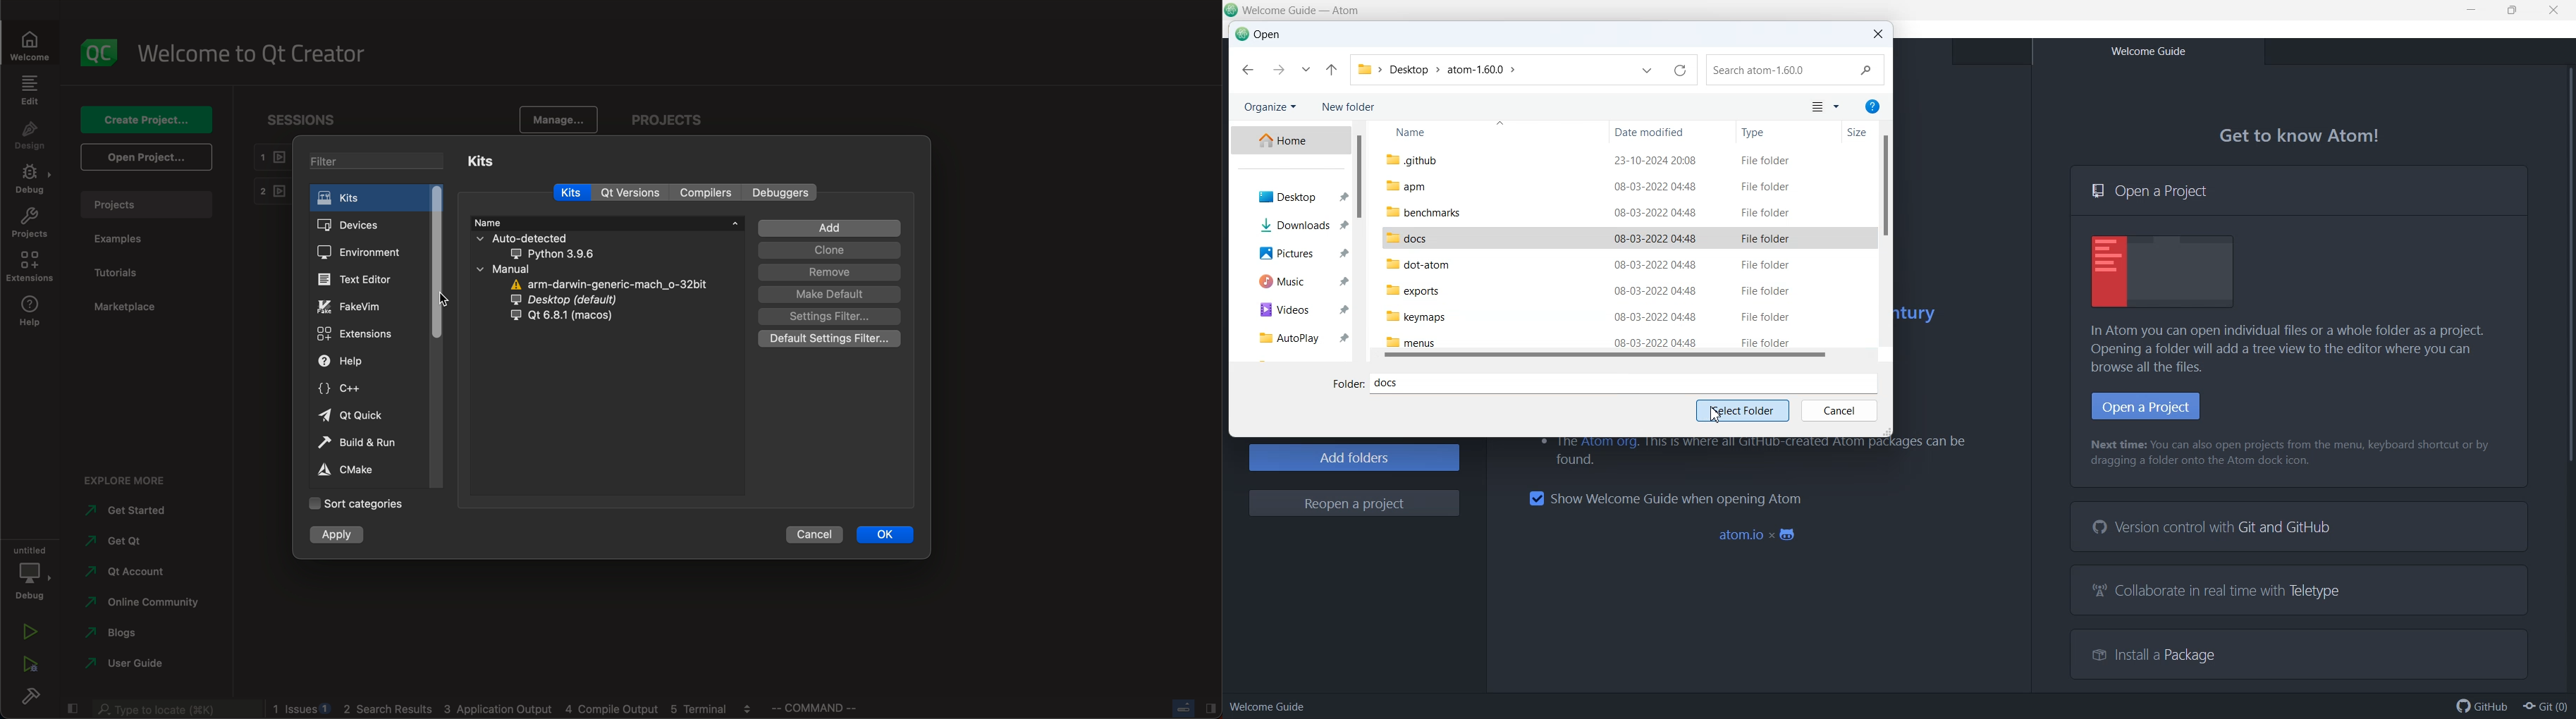  What do you see at coordinates (828, 295) in the screenshot?
I see `default` at bounding box center [828, 295].